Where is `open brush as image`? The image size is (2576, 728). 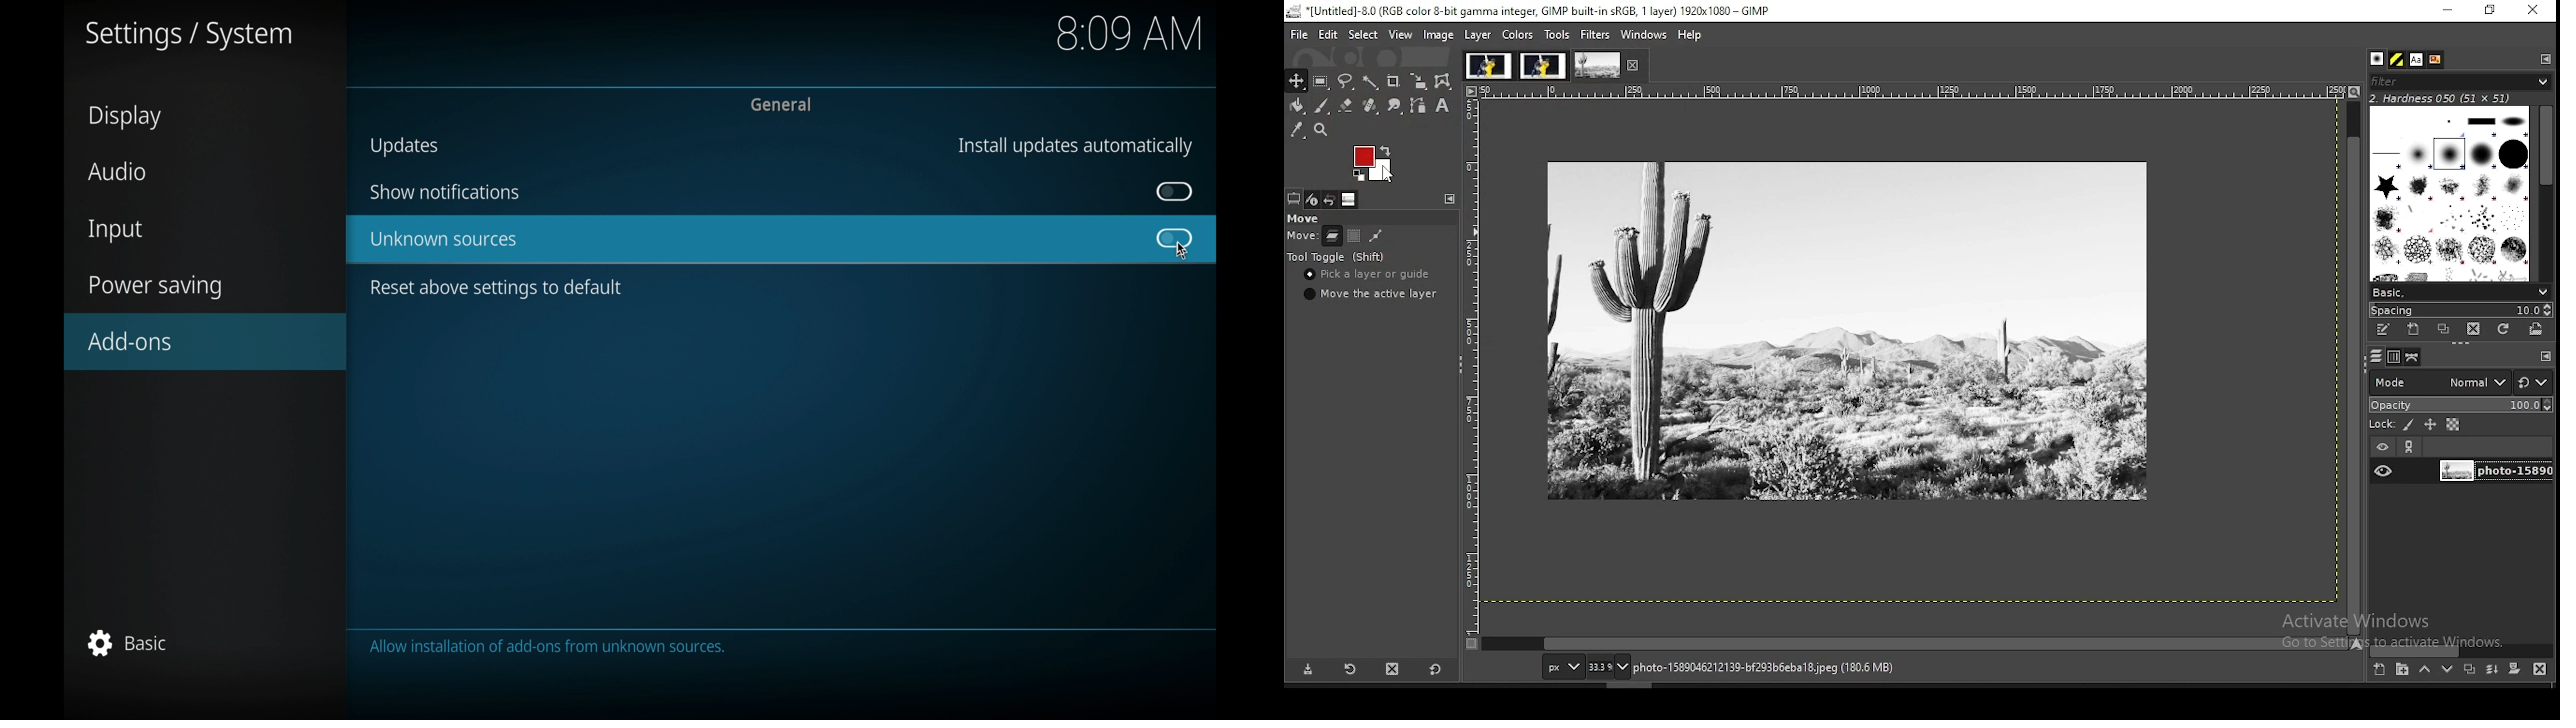 open brush as image is located at coordinates (2537, 330).